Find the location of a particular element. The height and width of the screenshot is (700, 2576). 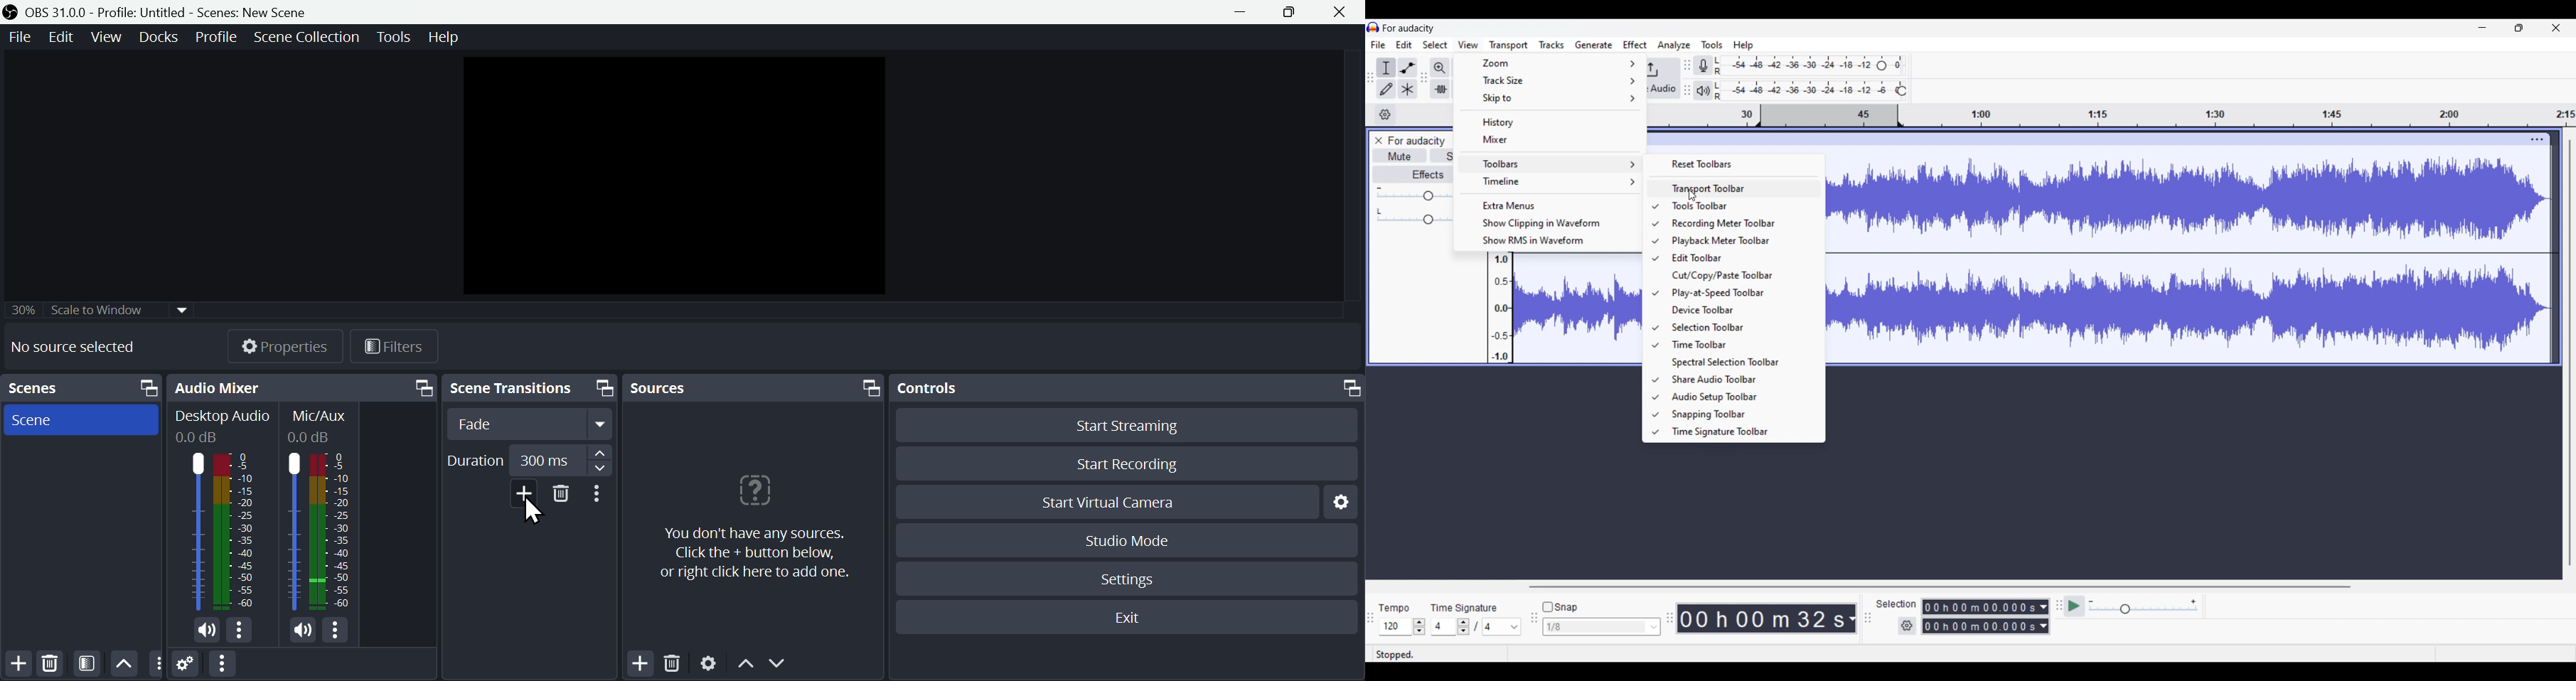

click to drag is located at coordinates (2087, 139).